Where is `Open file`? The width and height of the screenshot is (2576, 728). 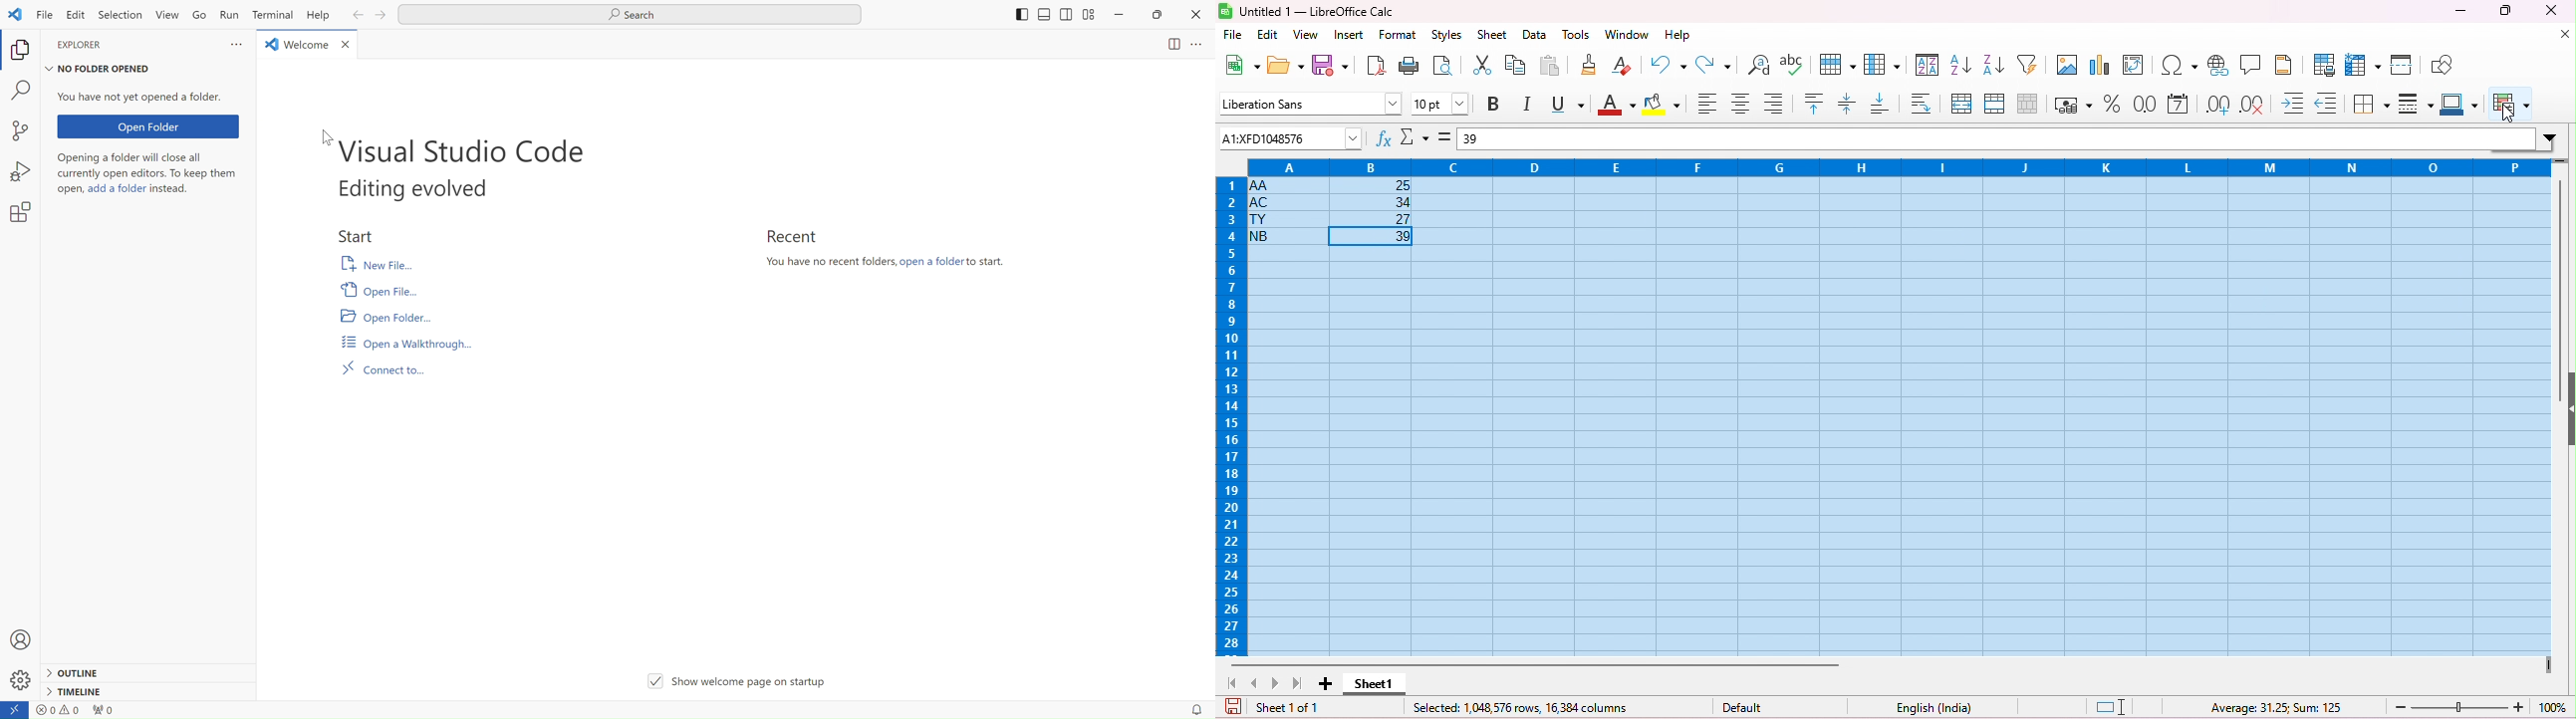 Open file is located at coordinates (374, 287).